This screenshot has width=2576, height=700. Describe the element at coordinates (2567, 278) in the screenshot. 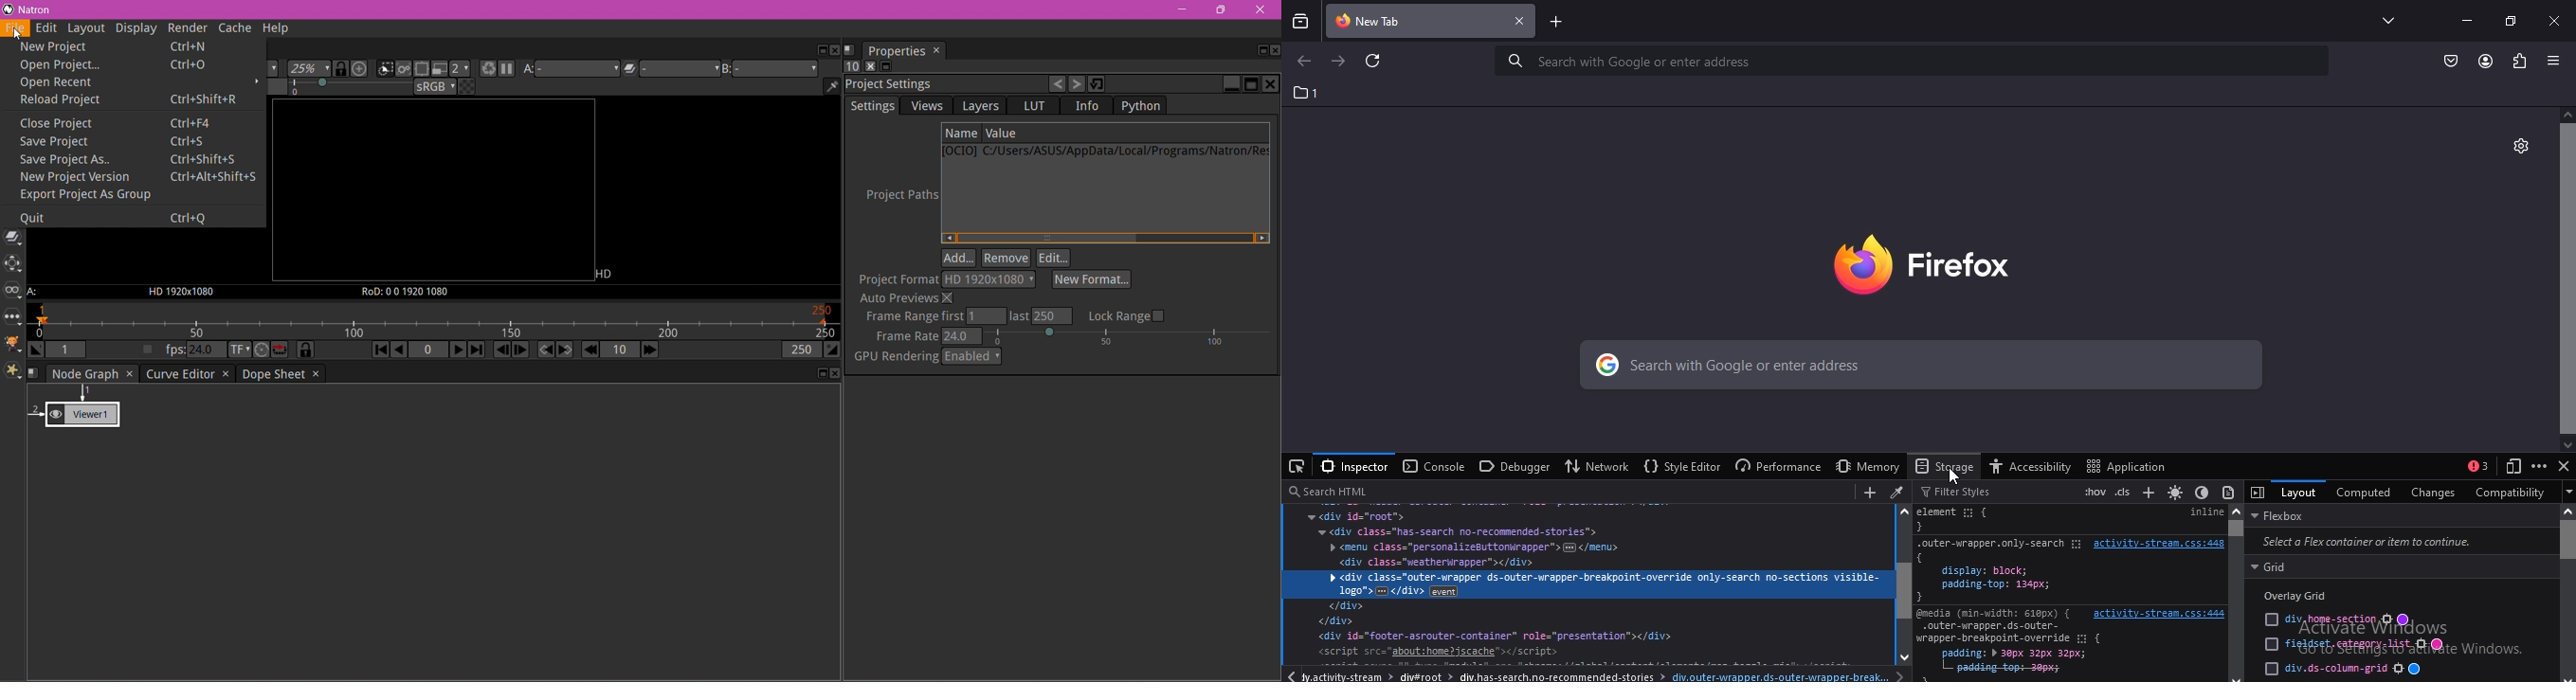

I see `scroll bar` at that location.